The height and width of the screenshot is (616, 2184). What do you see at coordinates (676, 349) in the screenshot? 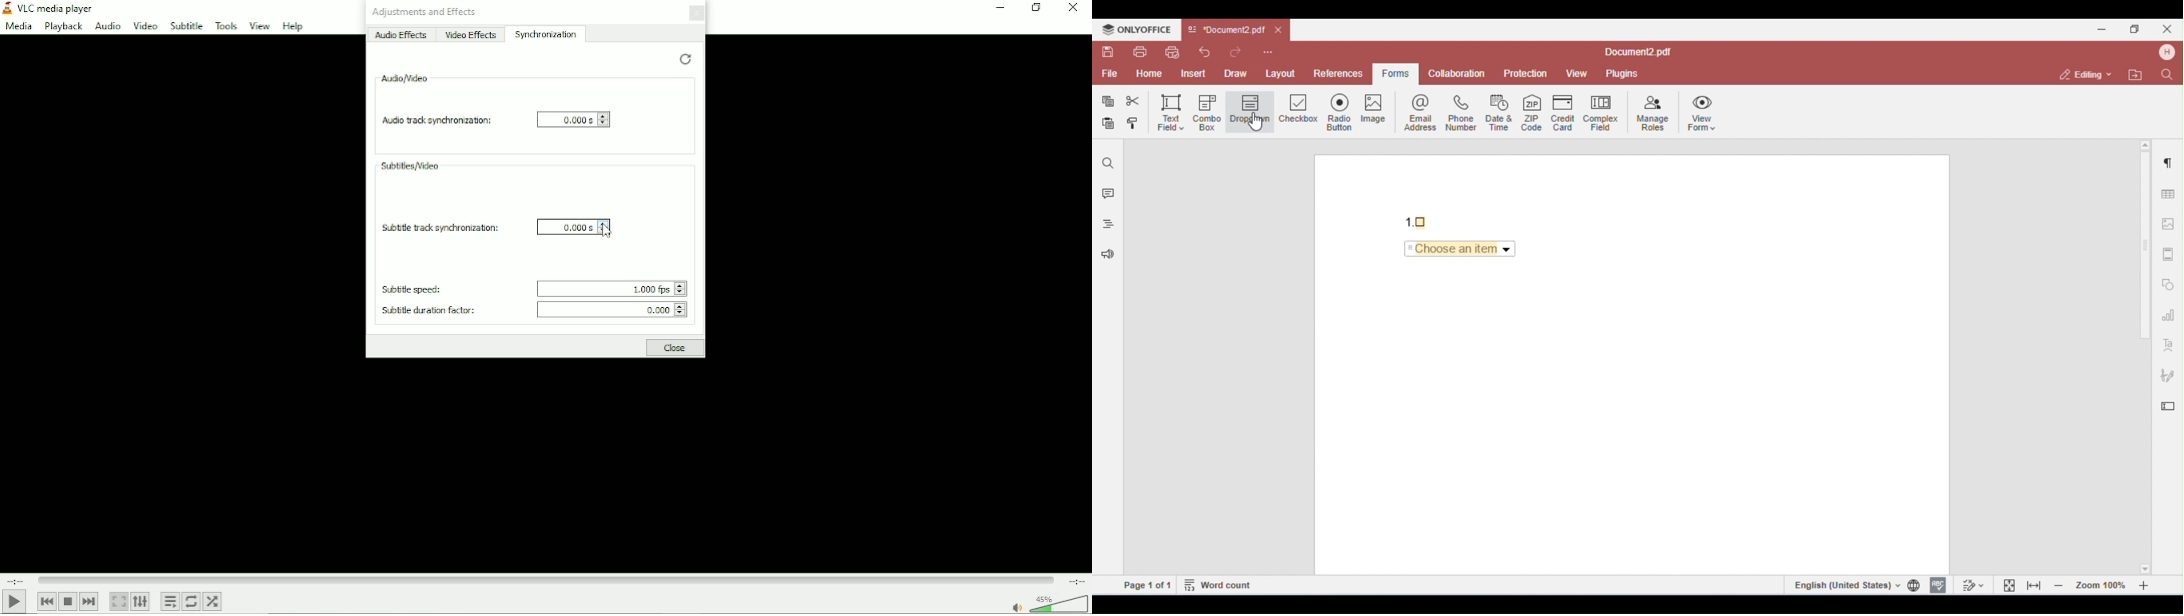
I see `Close` at bounding box center [676, 349].